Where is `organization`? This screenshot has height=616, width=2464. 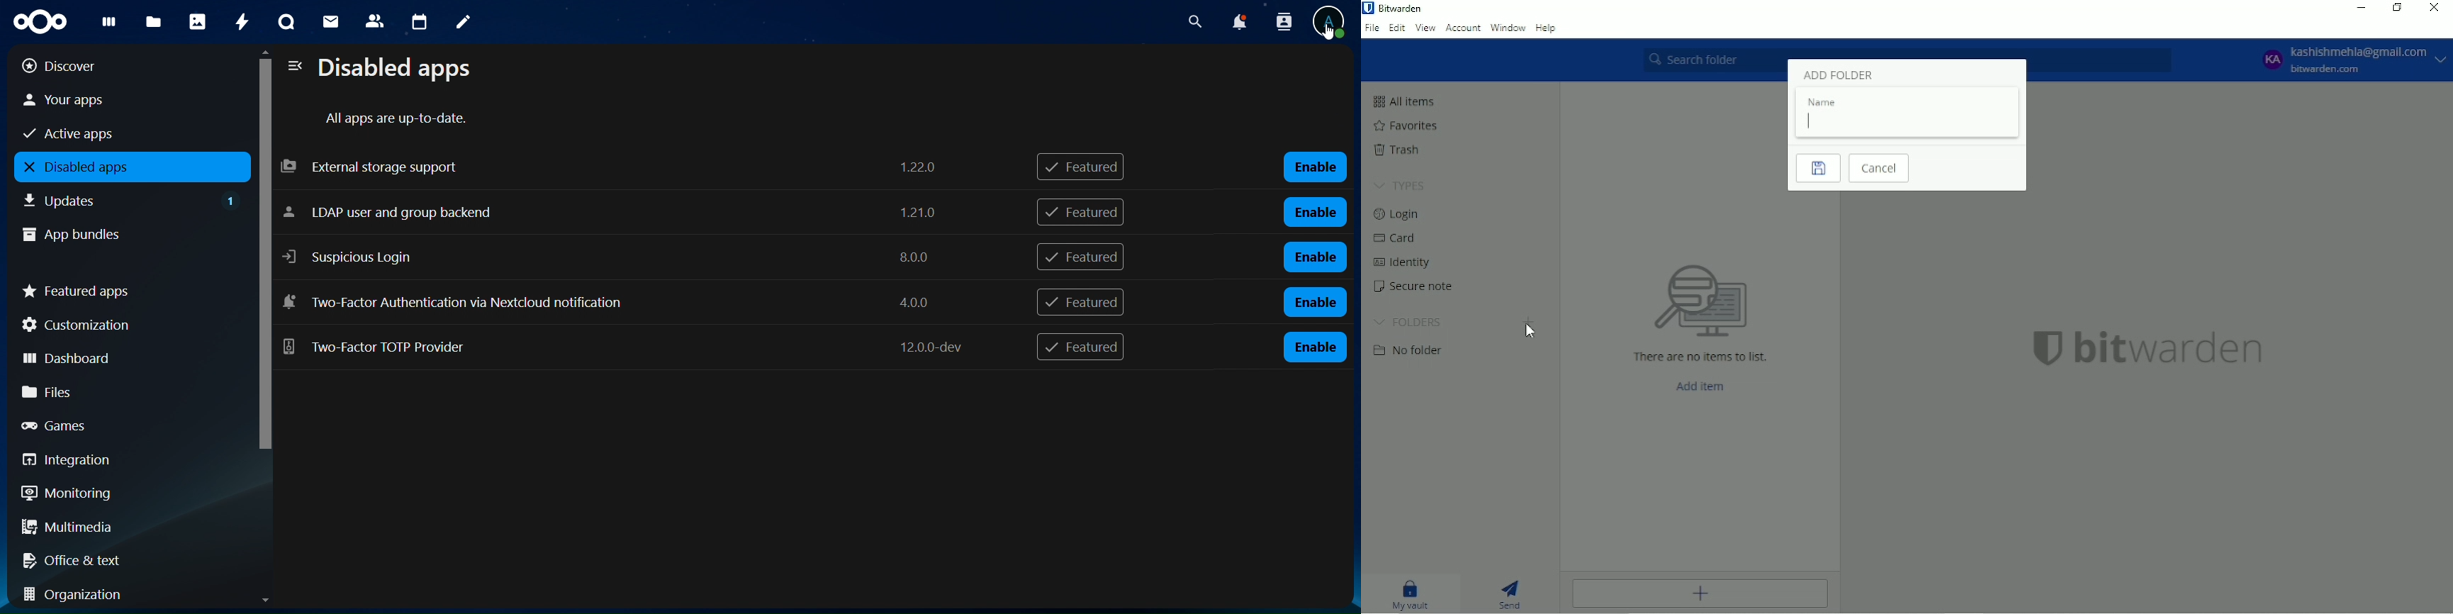 organization is located at coordinates (128, 594).